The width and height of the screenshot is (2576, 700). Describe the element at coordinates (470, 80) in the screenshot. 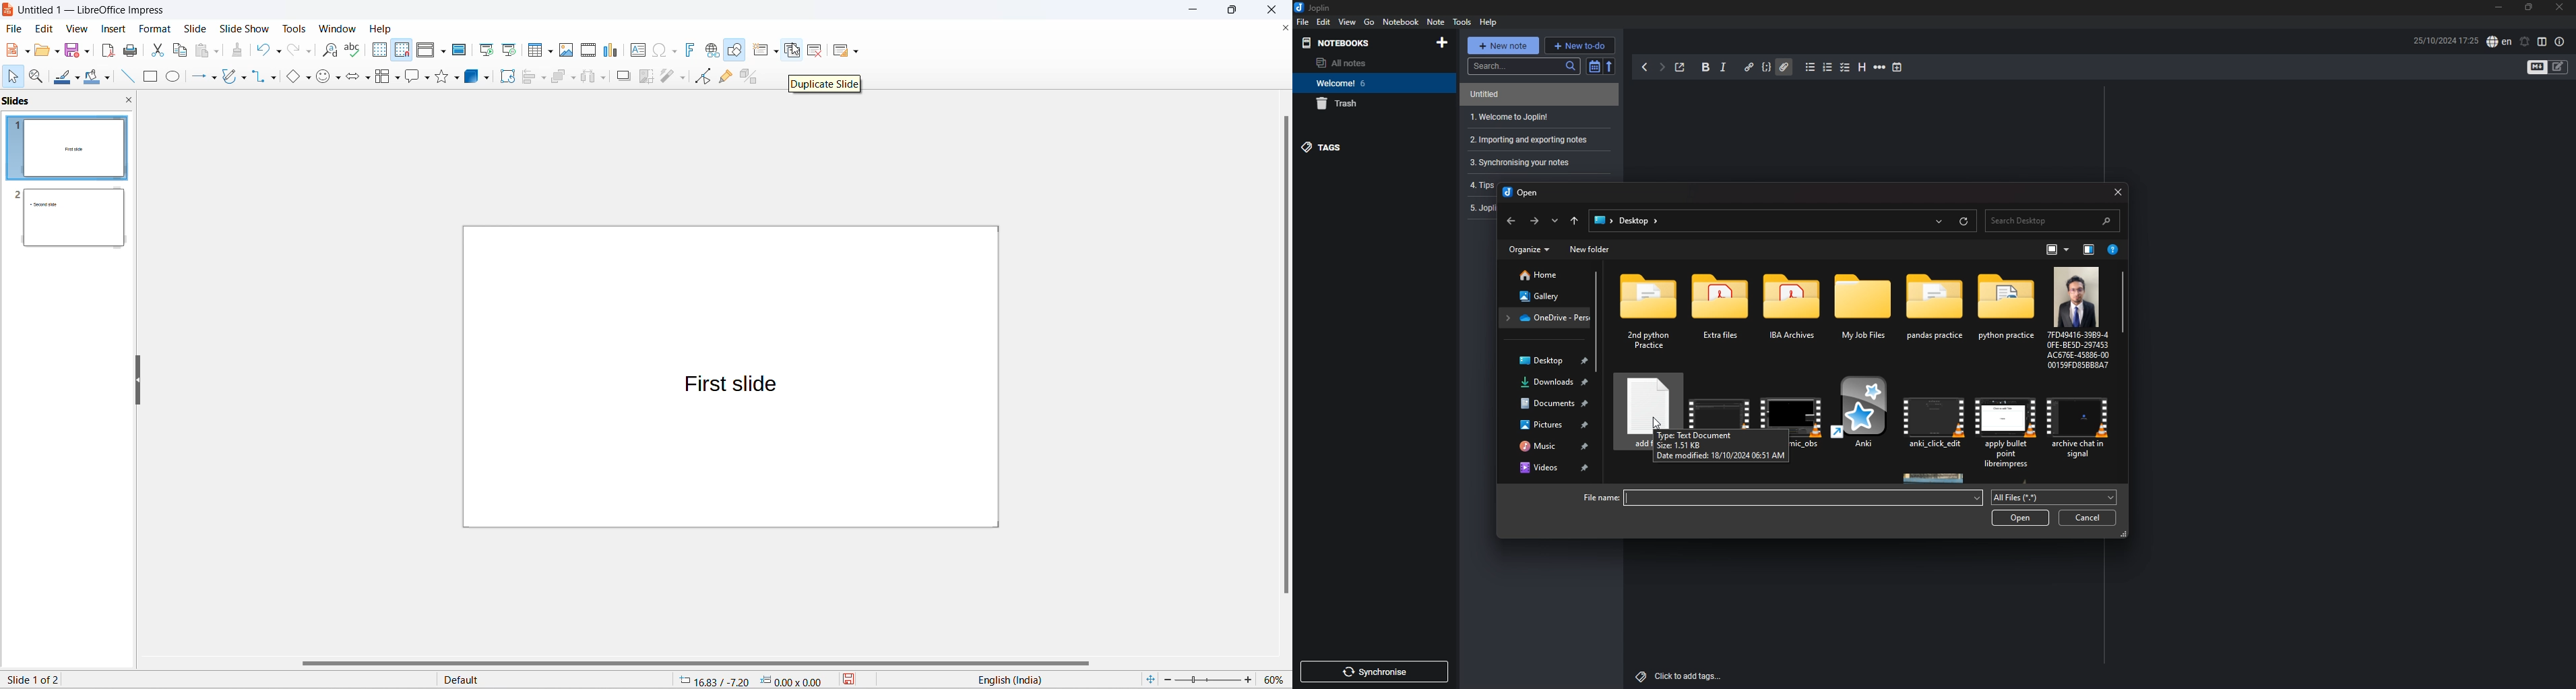

I see `3d object` at that location.